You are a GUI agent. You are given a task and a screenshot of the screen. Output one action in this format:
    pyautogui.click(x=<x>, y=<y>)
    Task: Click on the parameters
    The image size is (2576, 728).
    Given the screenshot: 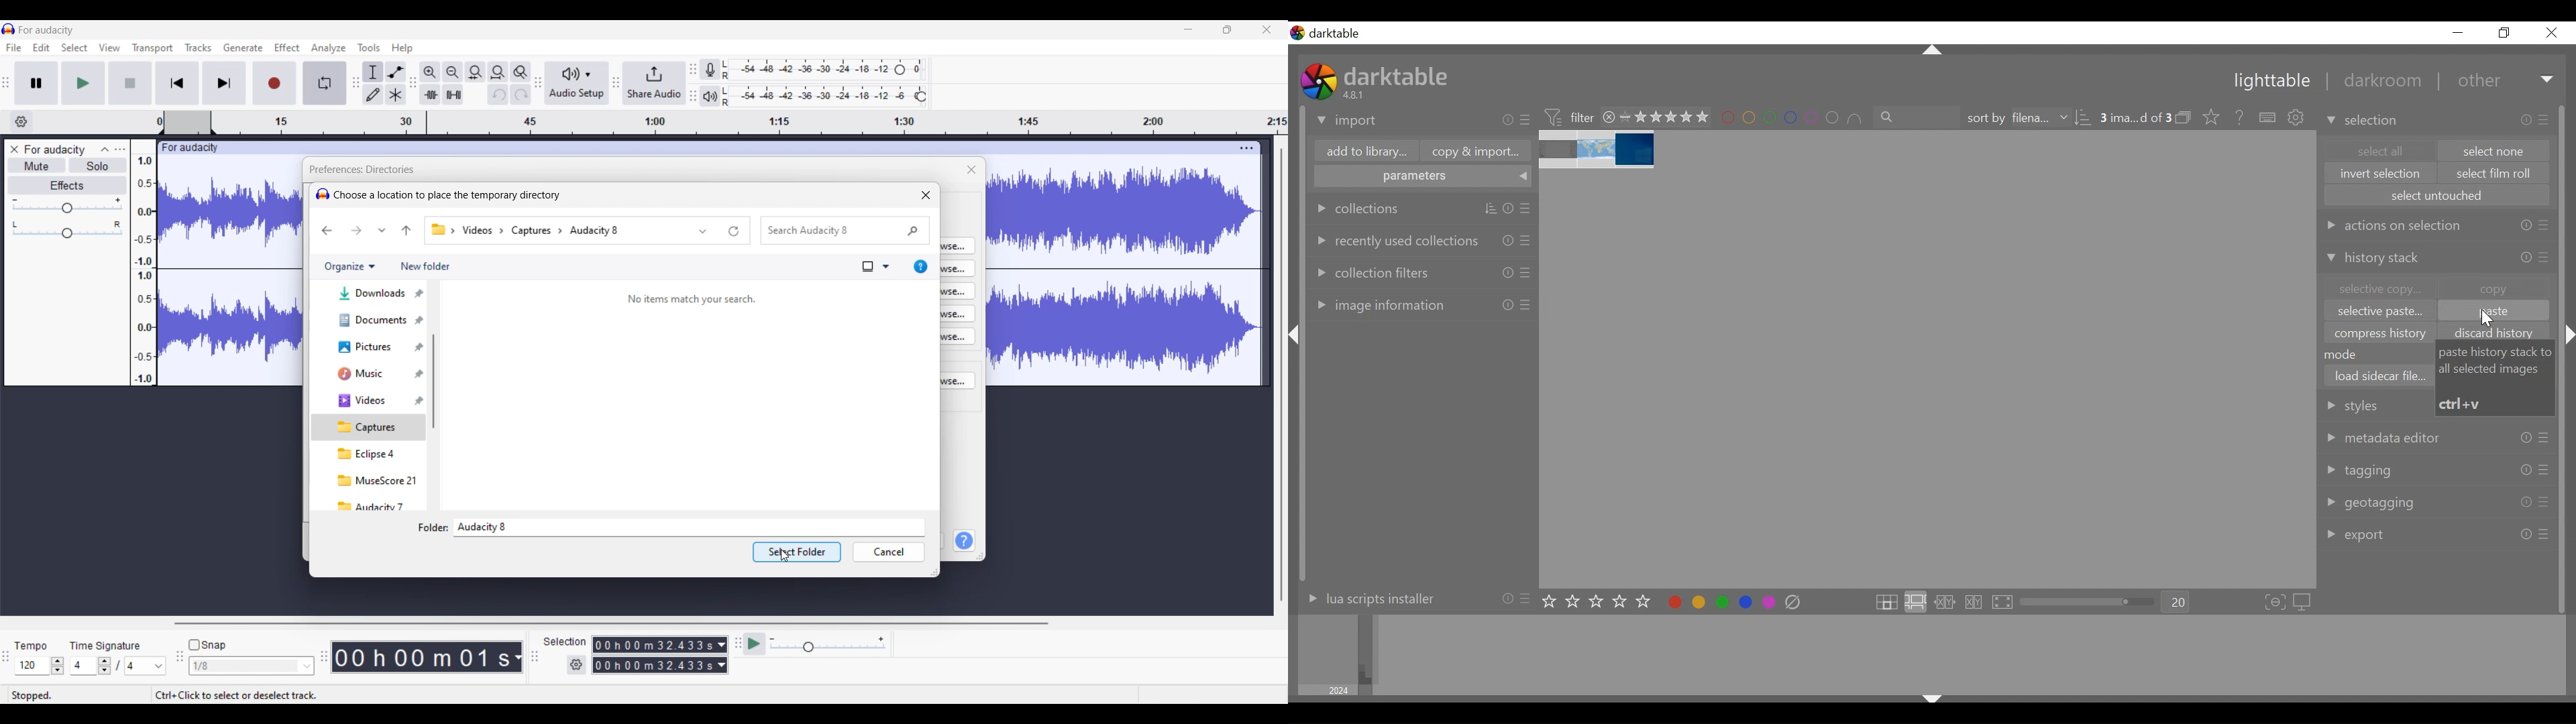 What is the action you would take?
    pyautogui.click(x=1424, y=178)
    